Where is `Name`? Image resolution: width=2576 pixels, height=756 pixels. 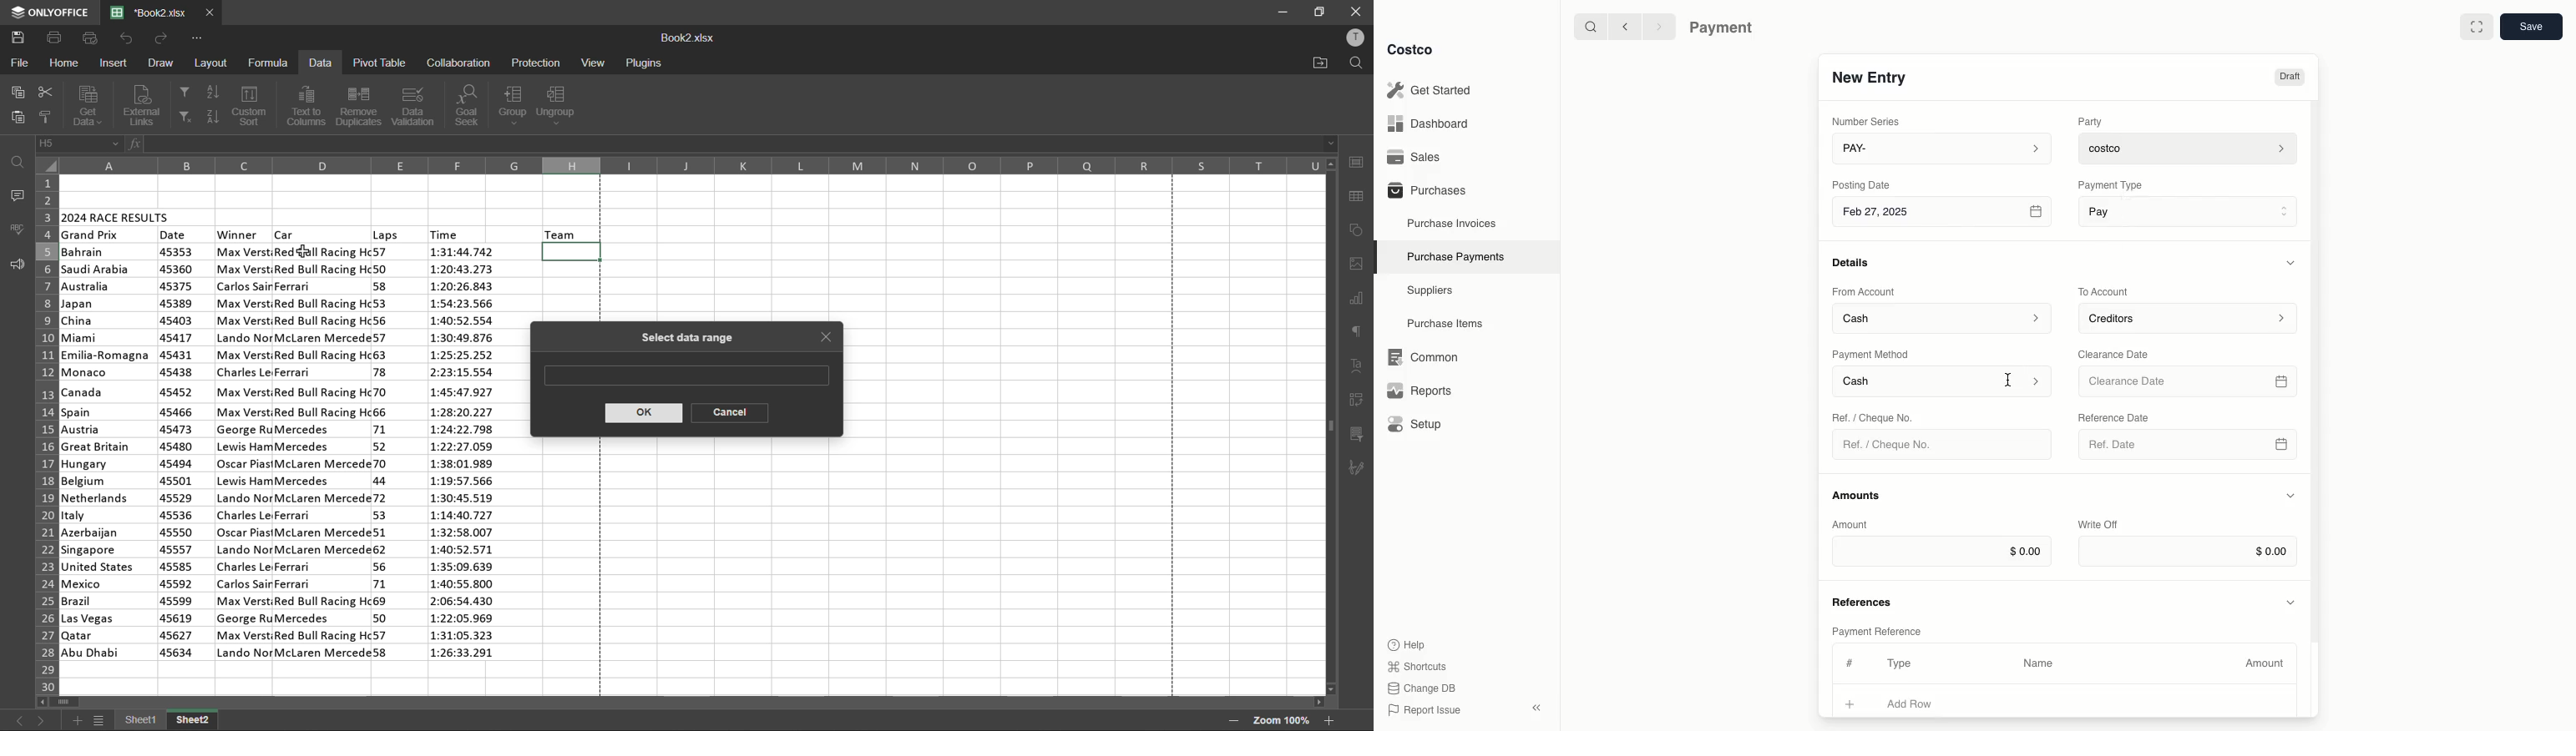 Name is located at coordinates (2038, 663).